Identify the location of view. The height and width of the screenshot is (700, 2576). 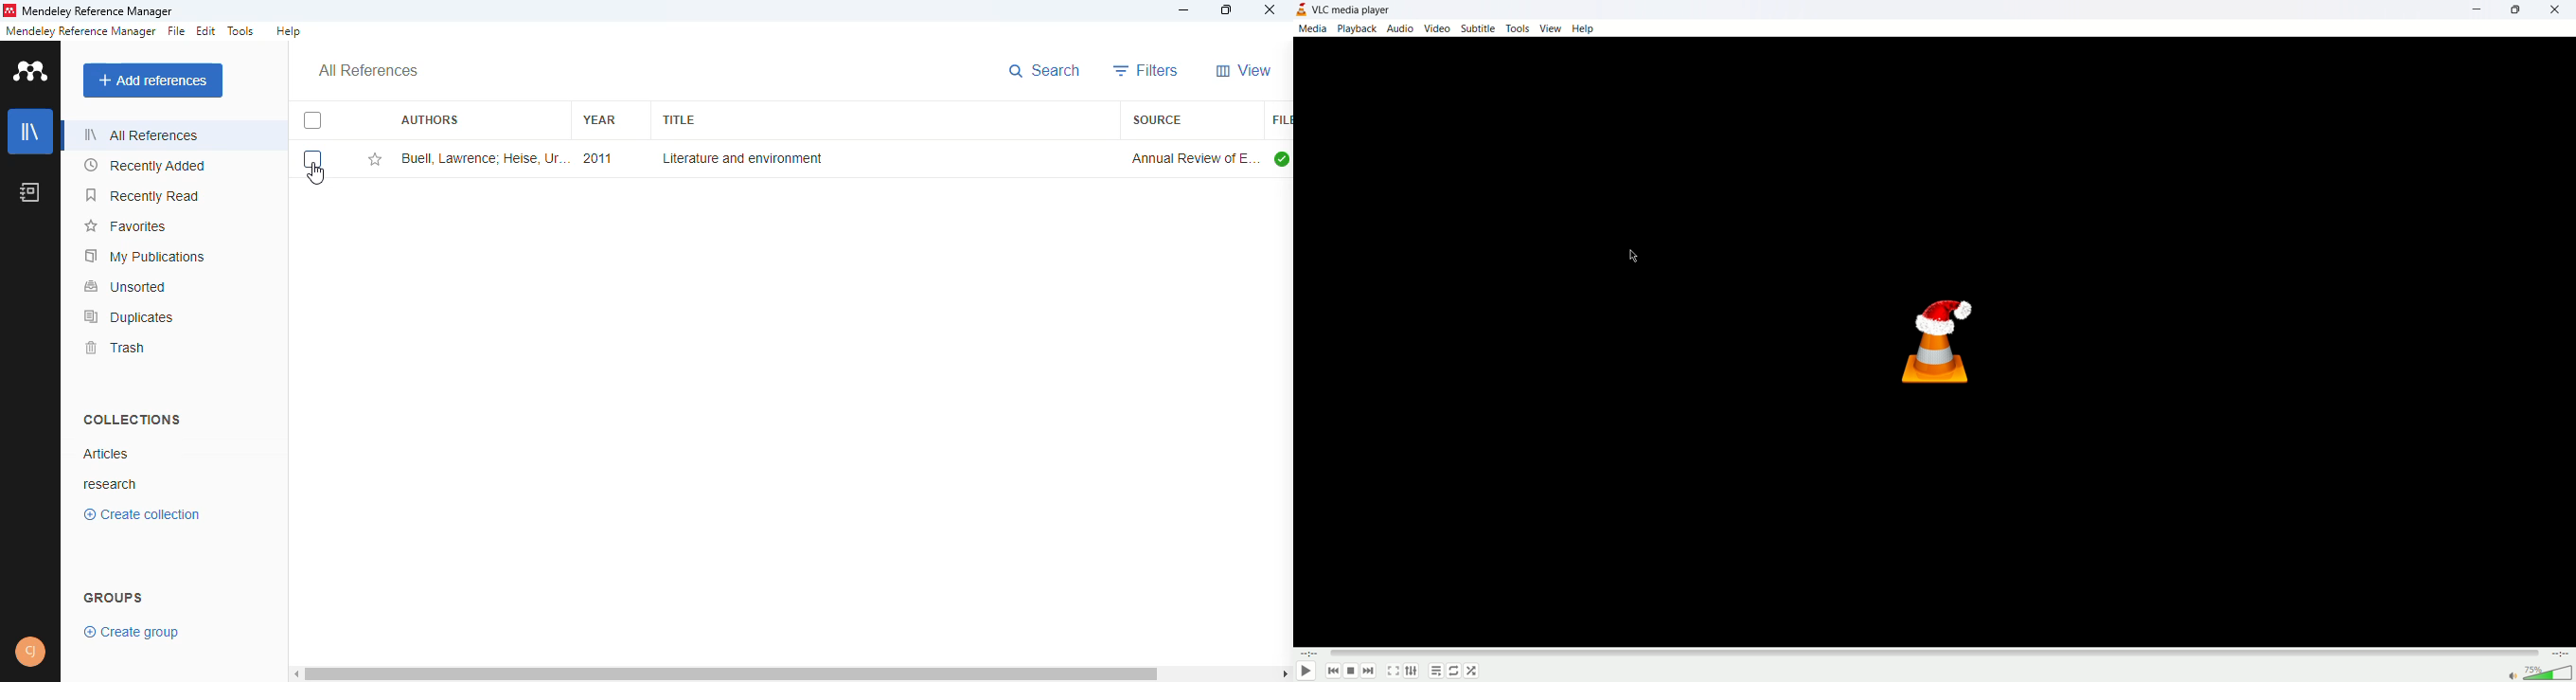
(1549, 27).